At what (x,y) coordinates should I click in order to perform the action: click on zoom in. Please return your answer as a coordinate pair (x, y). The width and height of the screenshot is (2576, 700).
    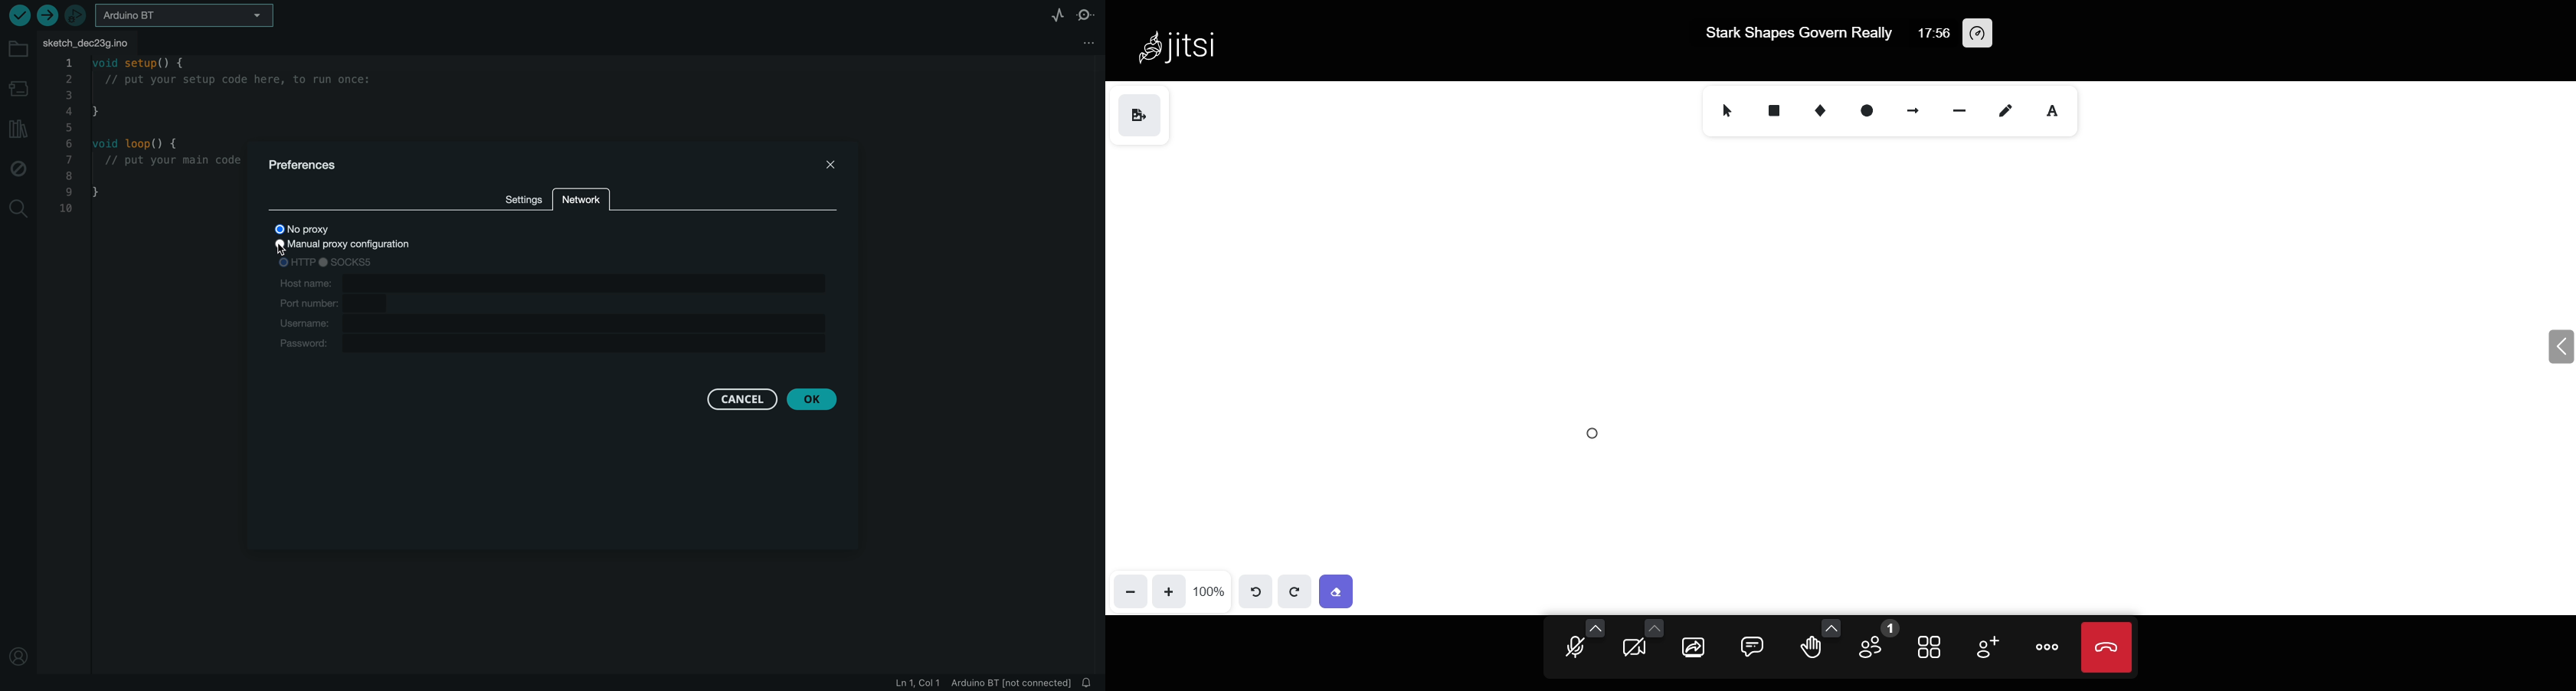
    Looking at the image, I should click on (1169, 590).